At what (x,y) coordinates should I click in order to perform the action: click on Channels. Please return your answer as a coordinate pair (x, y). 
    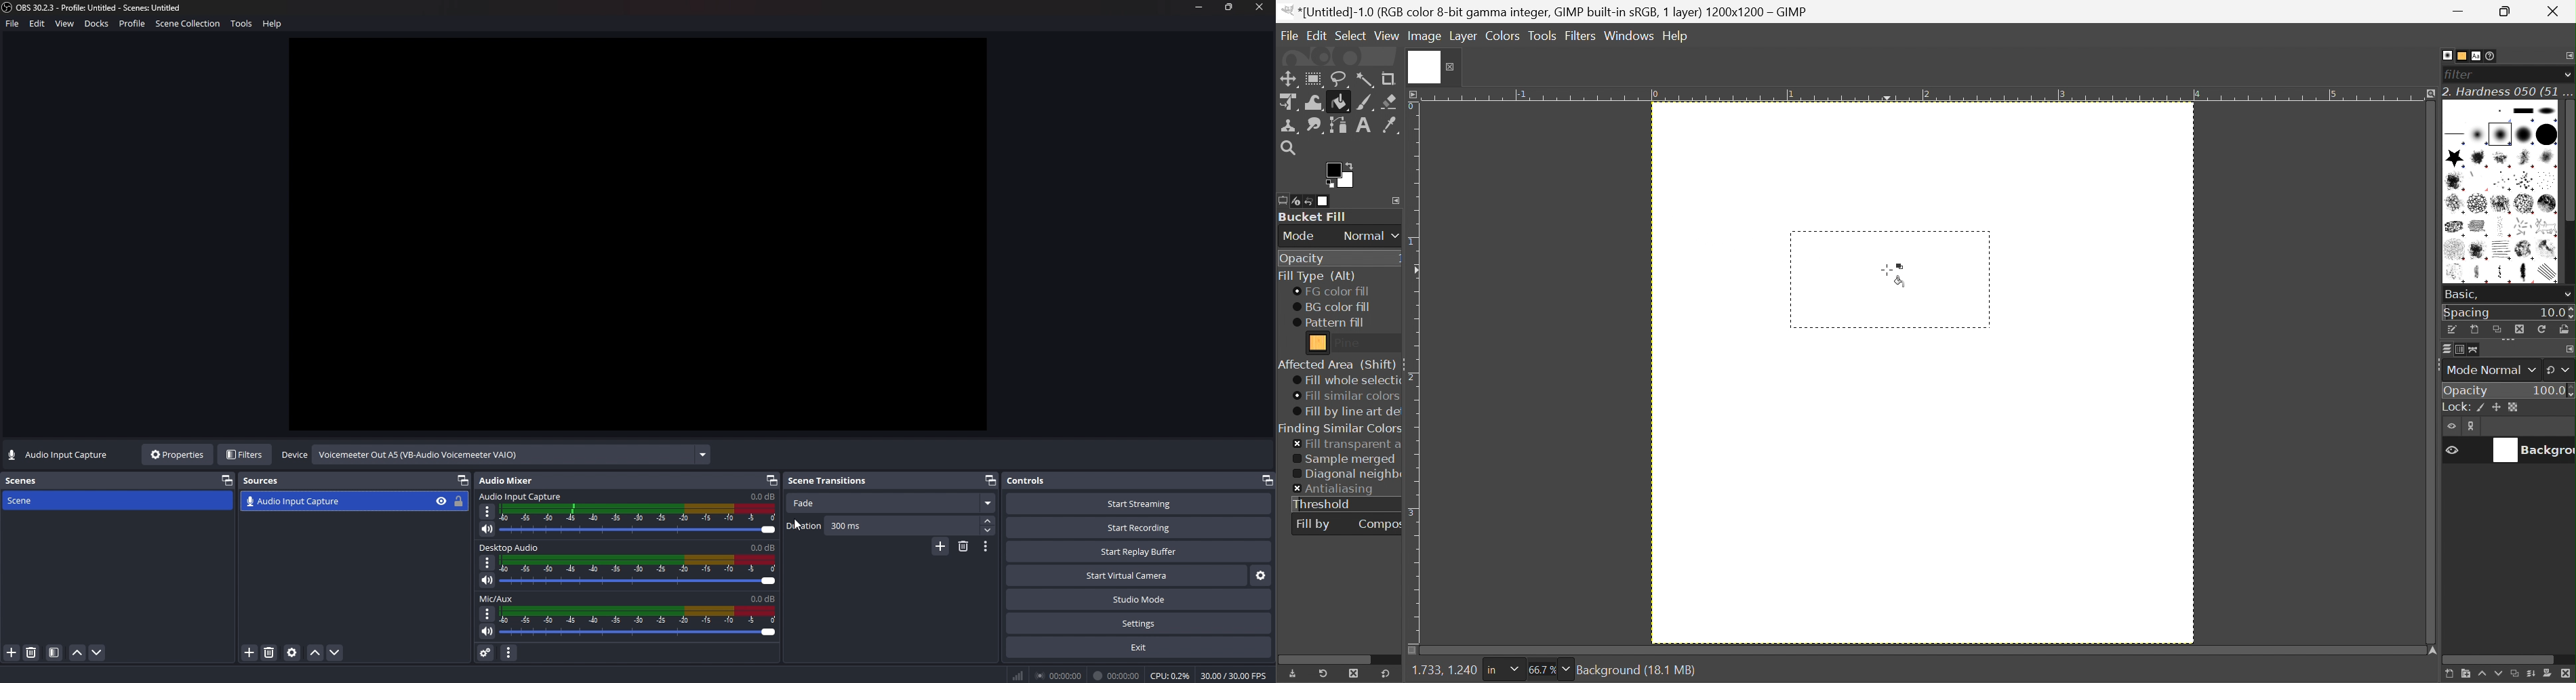
    Looking at the image, I should click on (2456, 351).